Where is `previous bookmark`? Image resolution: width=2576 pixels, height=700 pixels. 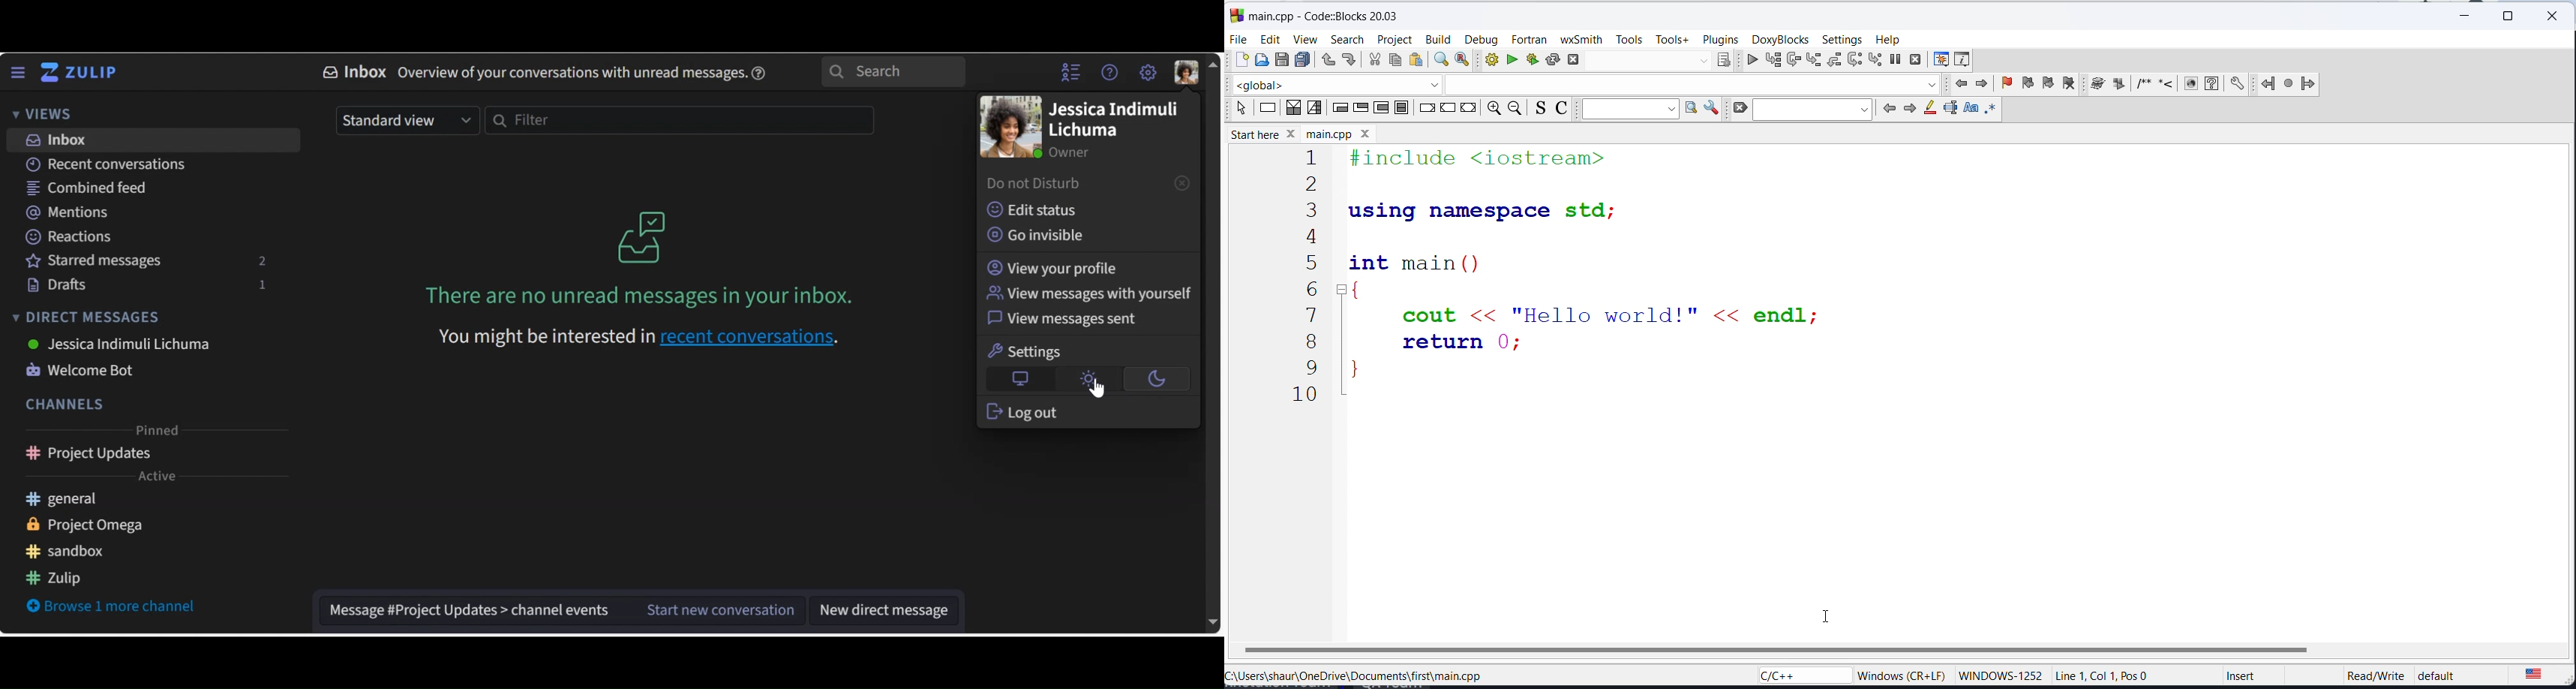 previous bookmark is located at coordinates (2026, 83).